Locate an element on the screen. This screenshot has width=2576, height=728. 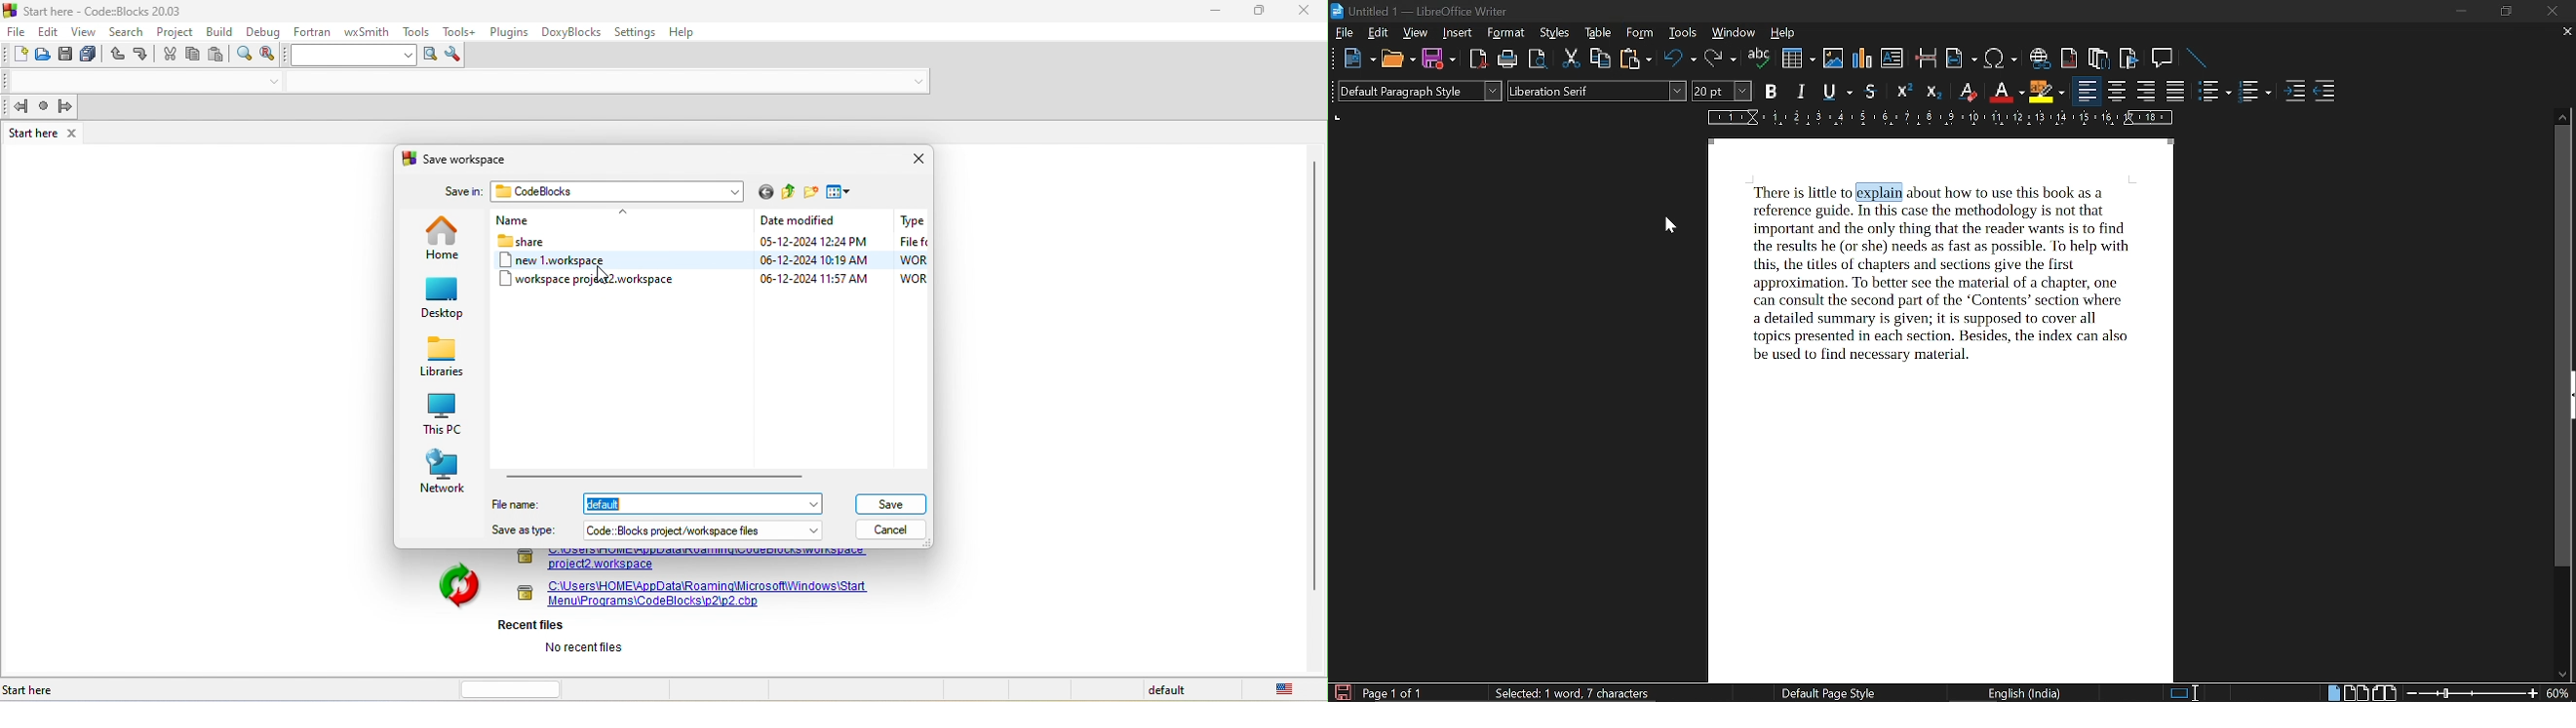
paragraph style is located at coordinates (1422, 93).